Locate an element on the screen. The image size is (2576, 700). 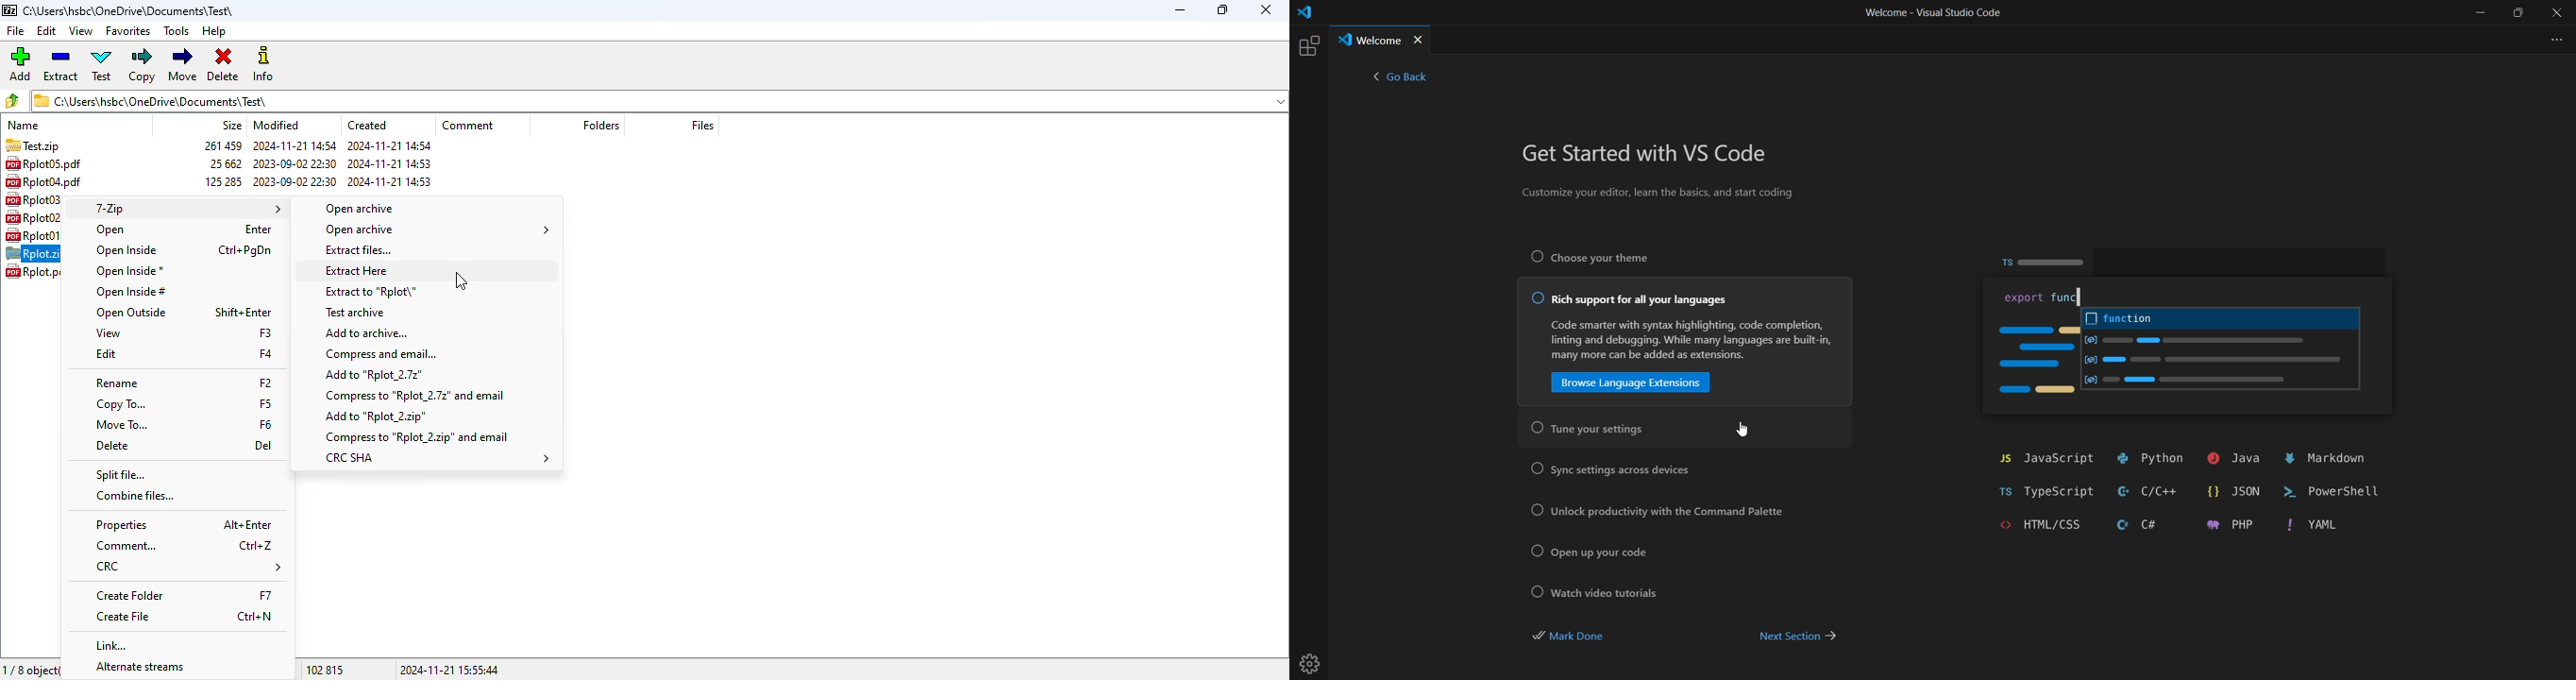
Welcome - Visual Studio Code is located at coordinates (1932, 16).